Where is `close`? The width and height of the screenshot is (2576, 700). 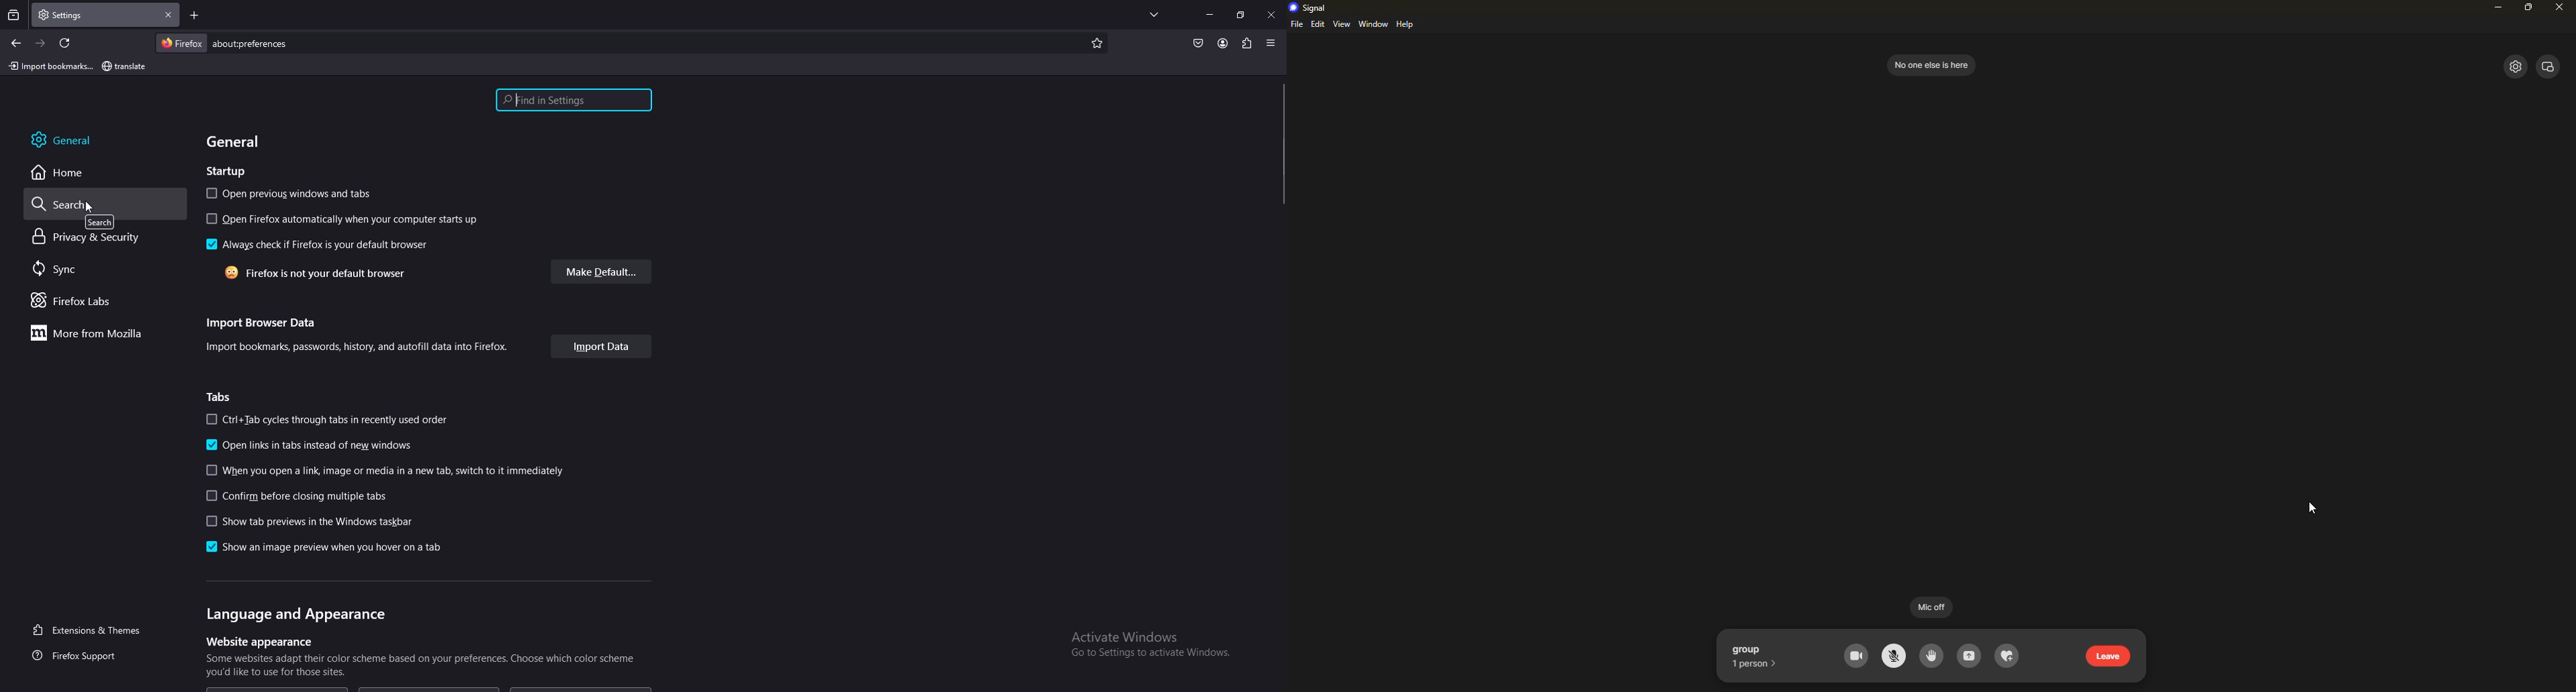
close is located at coordinates (2559, 7).